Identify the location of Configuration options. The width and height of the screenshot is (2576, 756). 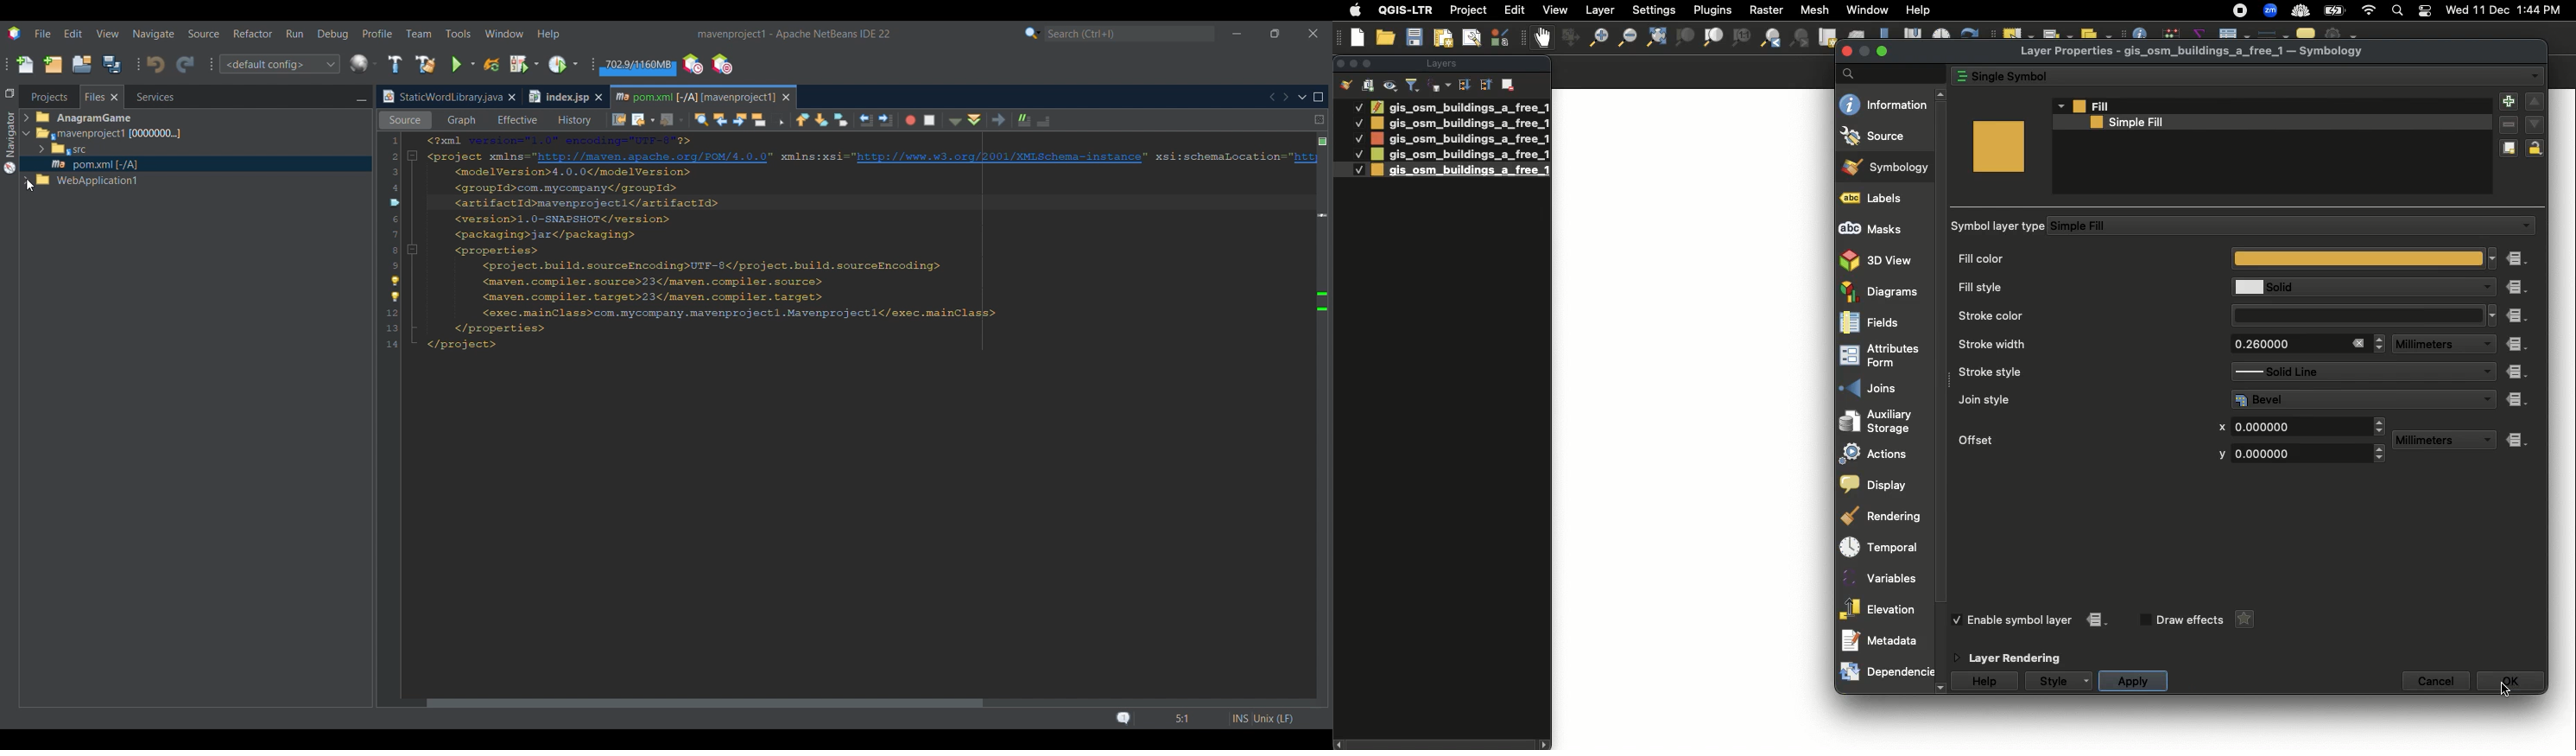
(279, 64).